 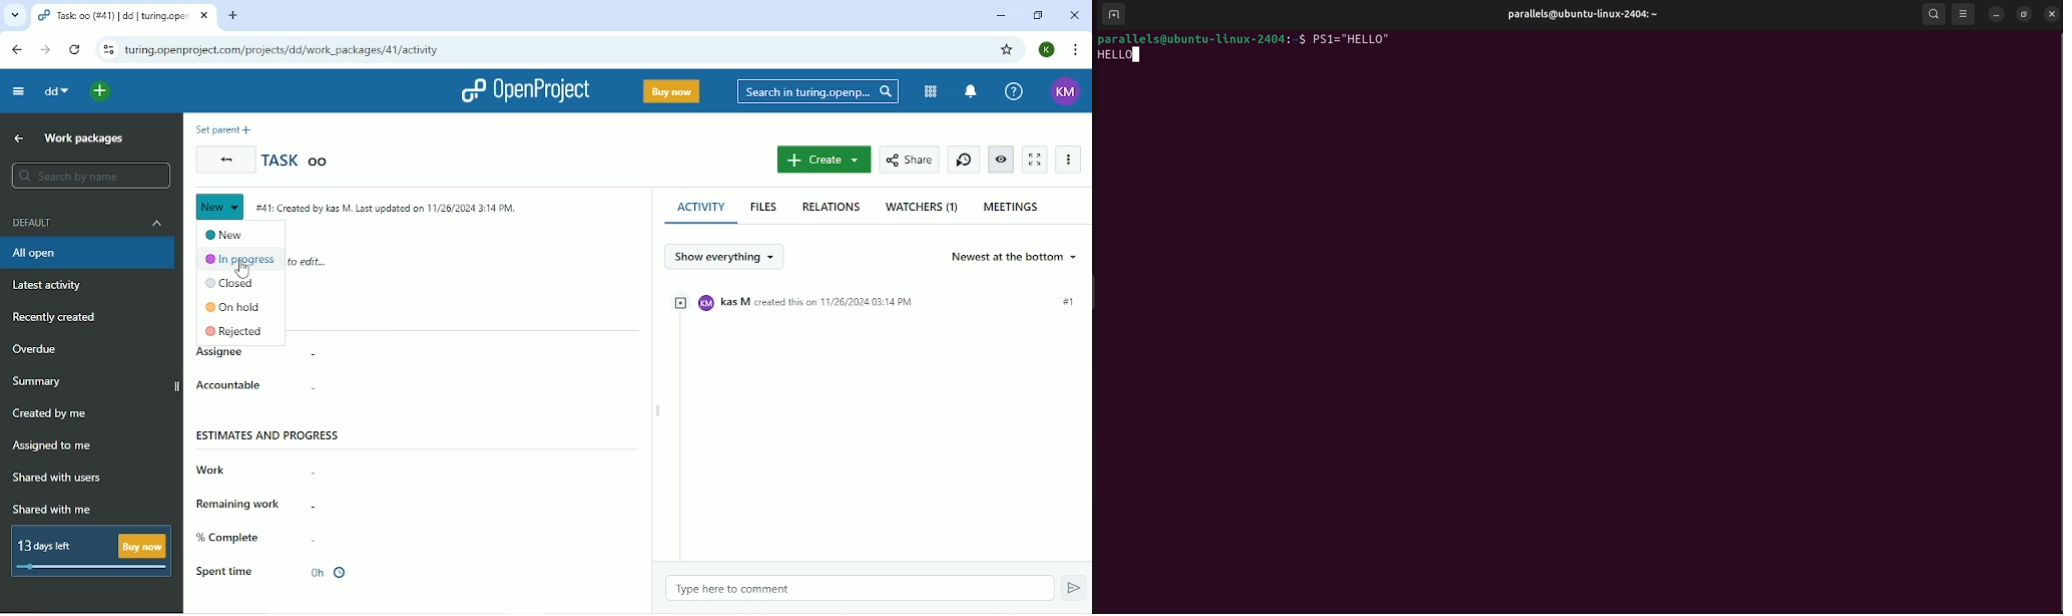 I want to click on Unwatch work package, so click(x=1001, y=159).